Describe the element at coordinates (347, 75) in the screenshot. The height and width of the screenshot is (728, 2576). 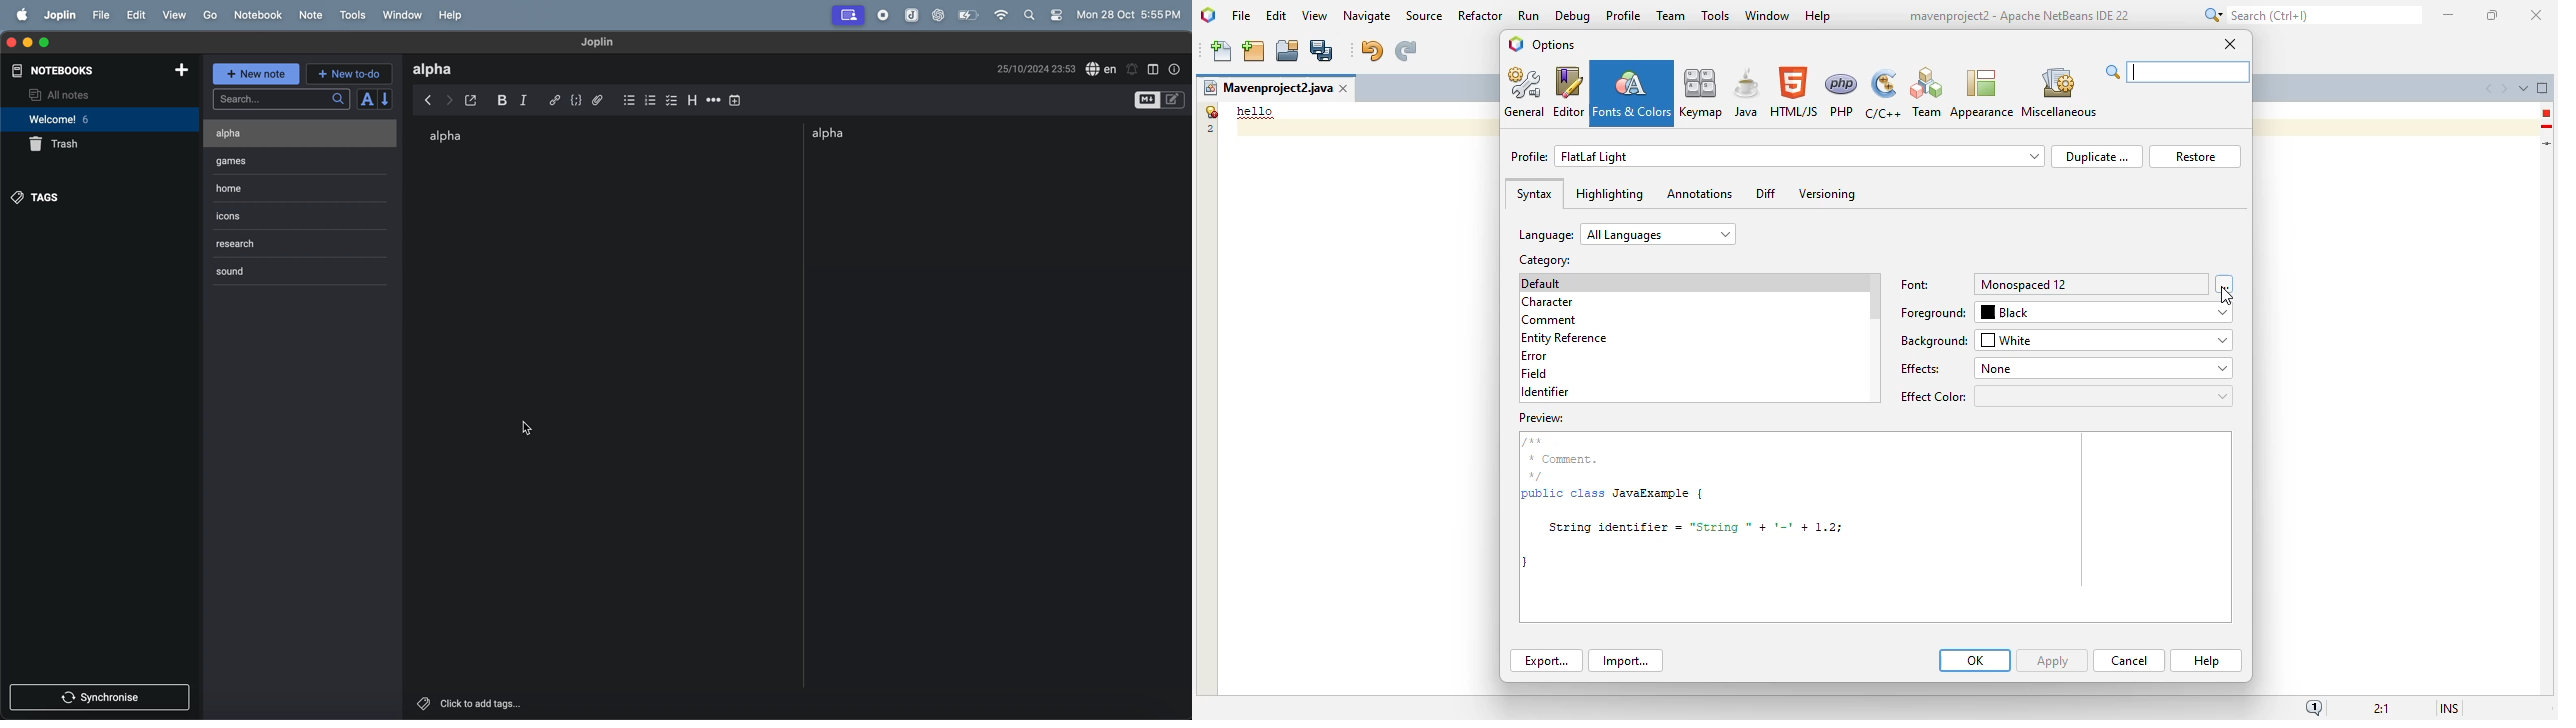
I see `new to do` at that location.